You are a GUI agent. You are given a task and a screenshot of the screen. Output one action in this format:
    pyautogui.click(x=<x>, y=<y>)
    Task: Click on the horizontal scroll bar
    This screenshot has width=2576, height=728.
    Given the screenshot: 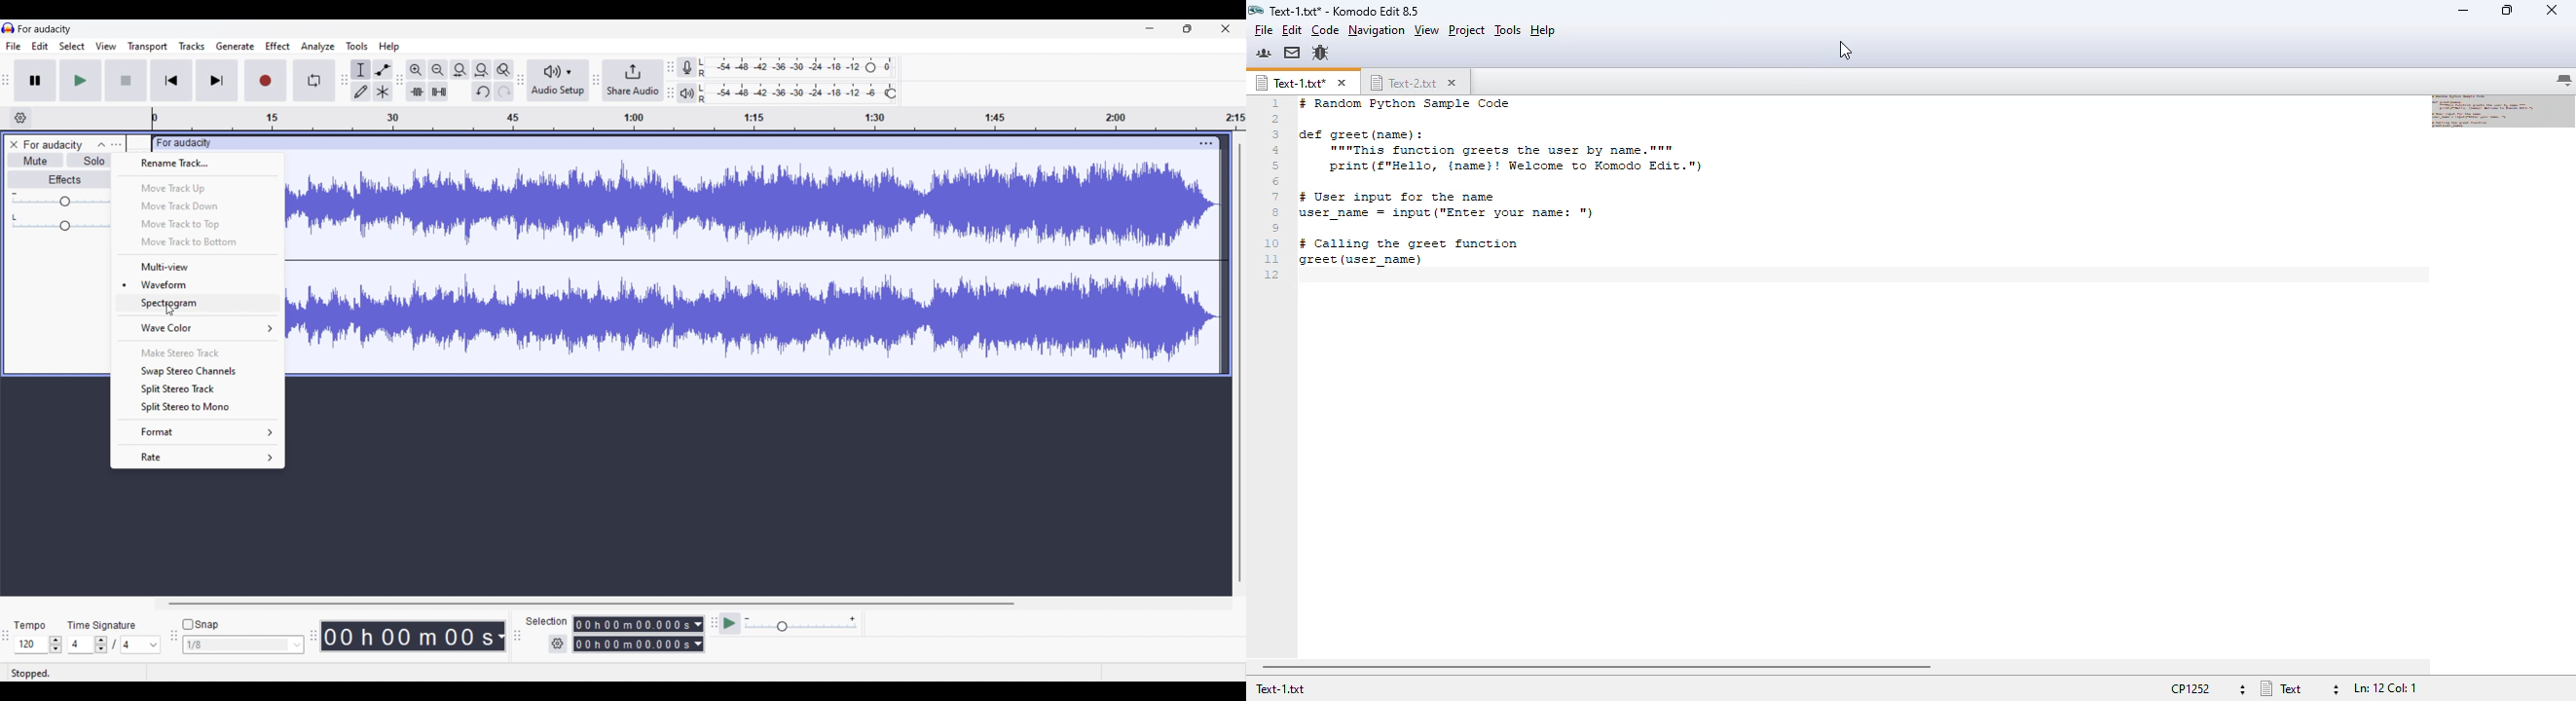 What is the action you would take?
    pyautogui.click(x=1598, y=668)
    